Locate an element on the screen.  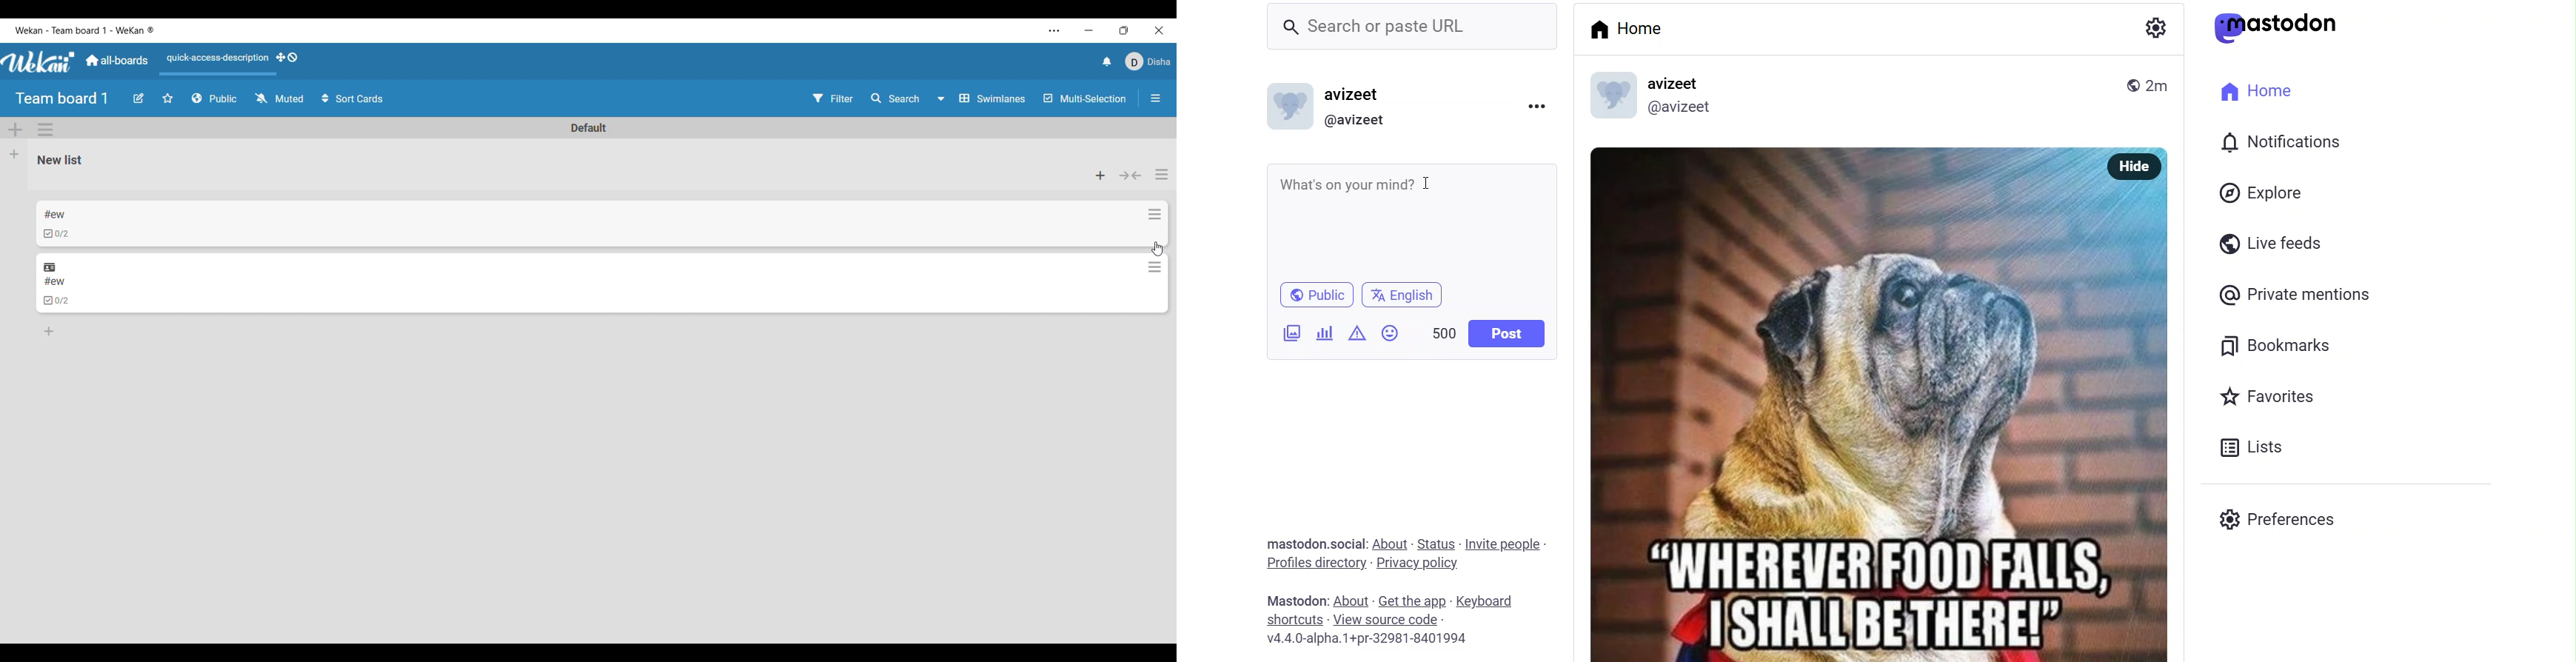
display picture is located at coordinates (1617, 93).